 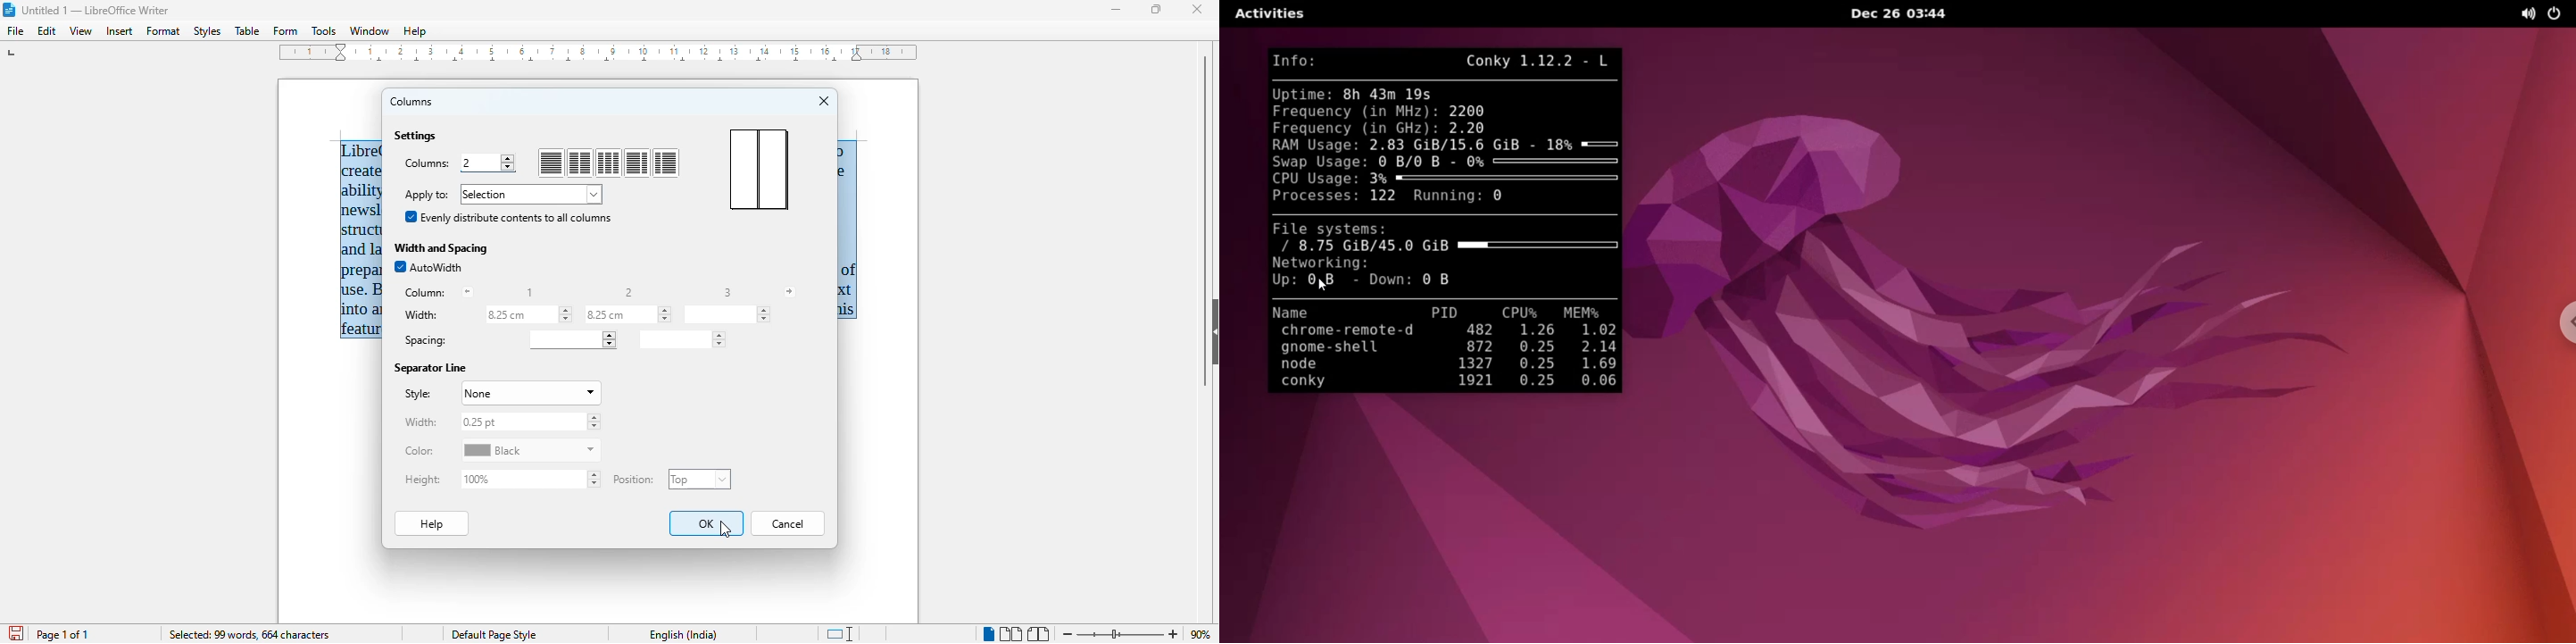 What do you see at coordinates (1204, 632) in the screenshot?
I see `90% (current zoom level)` at bounding box center [1204, 632].